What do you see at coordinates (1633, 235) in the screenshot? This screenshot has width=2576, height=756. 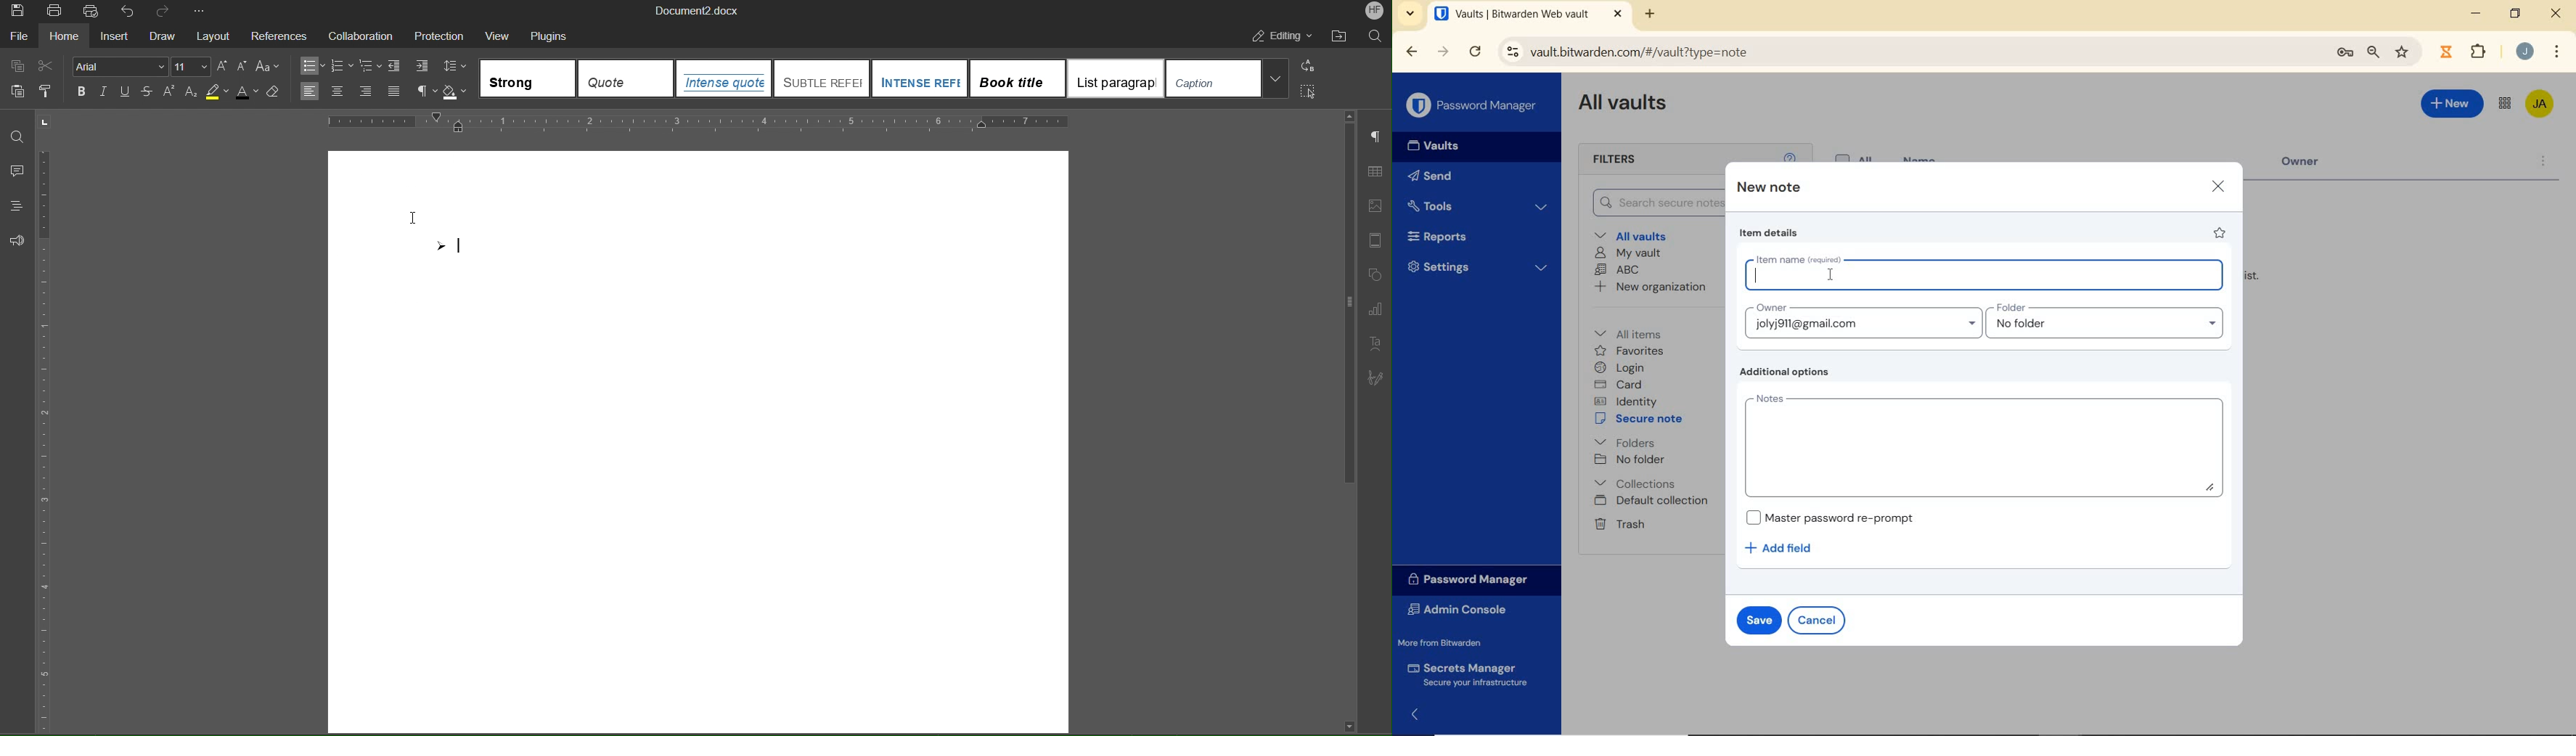 I see `All vaults` at bounding box center [1633, 235].